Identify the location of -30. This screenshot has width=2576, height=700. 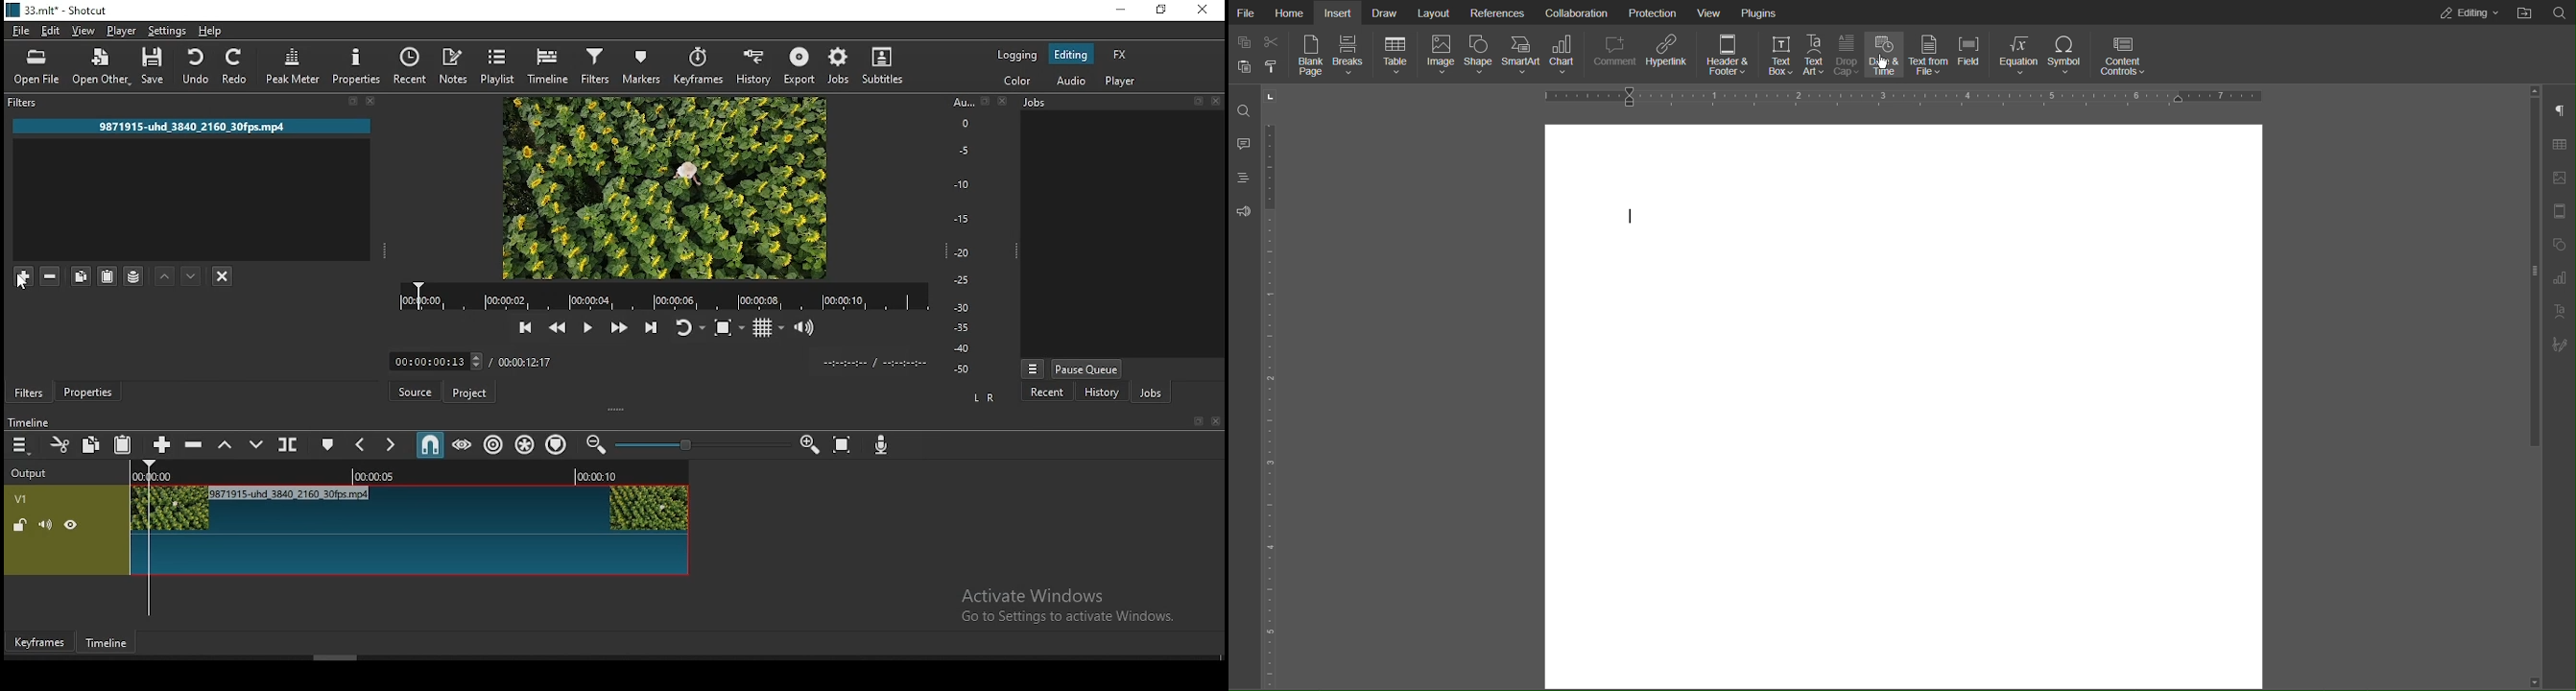
(962, 306).